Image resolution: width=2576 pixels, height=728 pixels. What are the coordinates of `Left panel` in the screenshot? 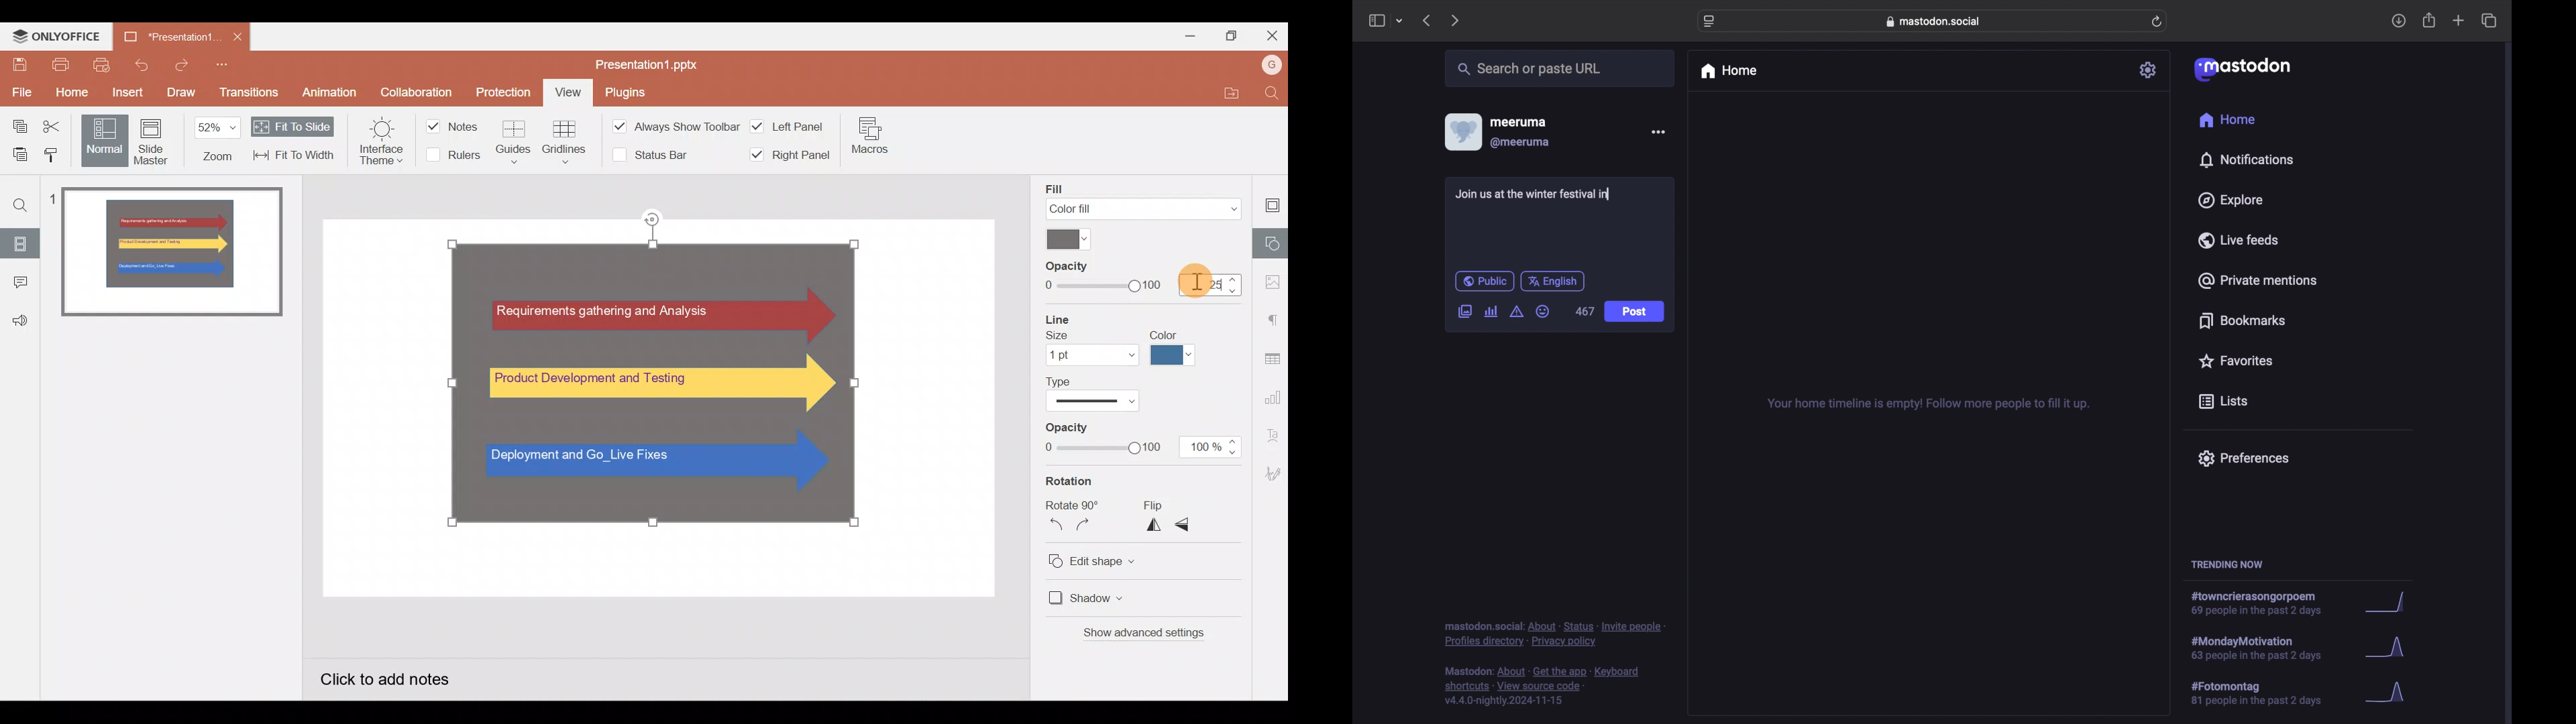 It's located at (788, 125).